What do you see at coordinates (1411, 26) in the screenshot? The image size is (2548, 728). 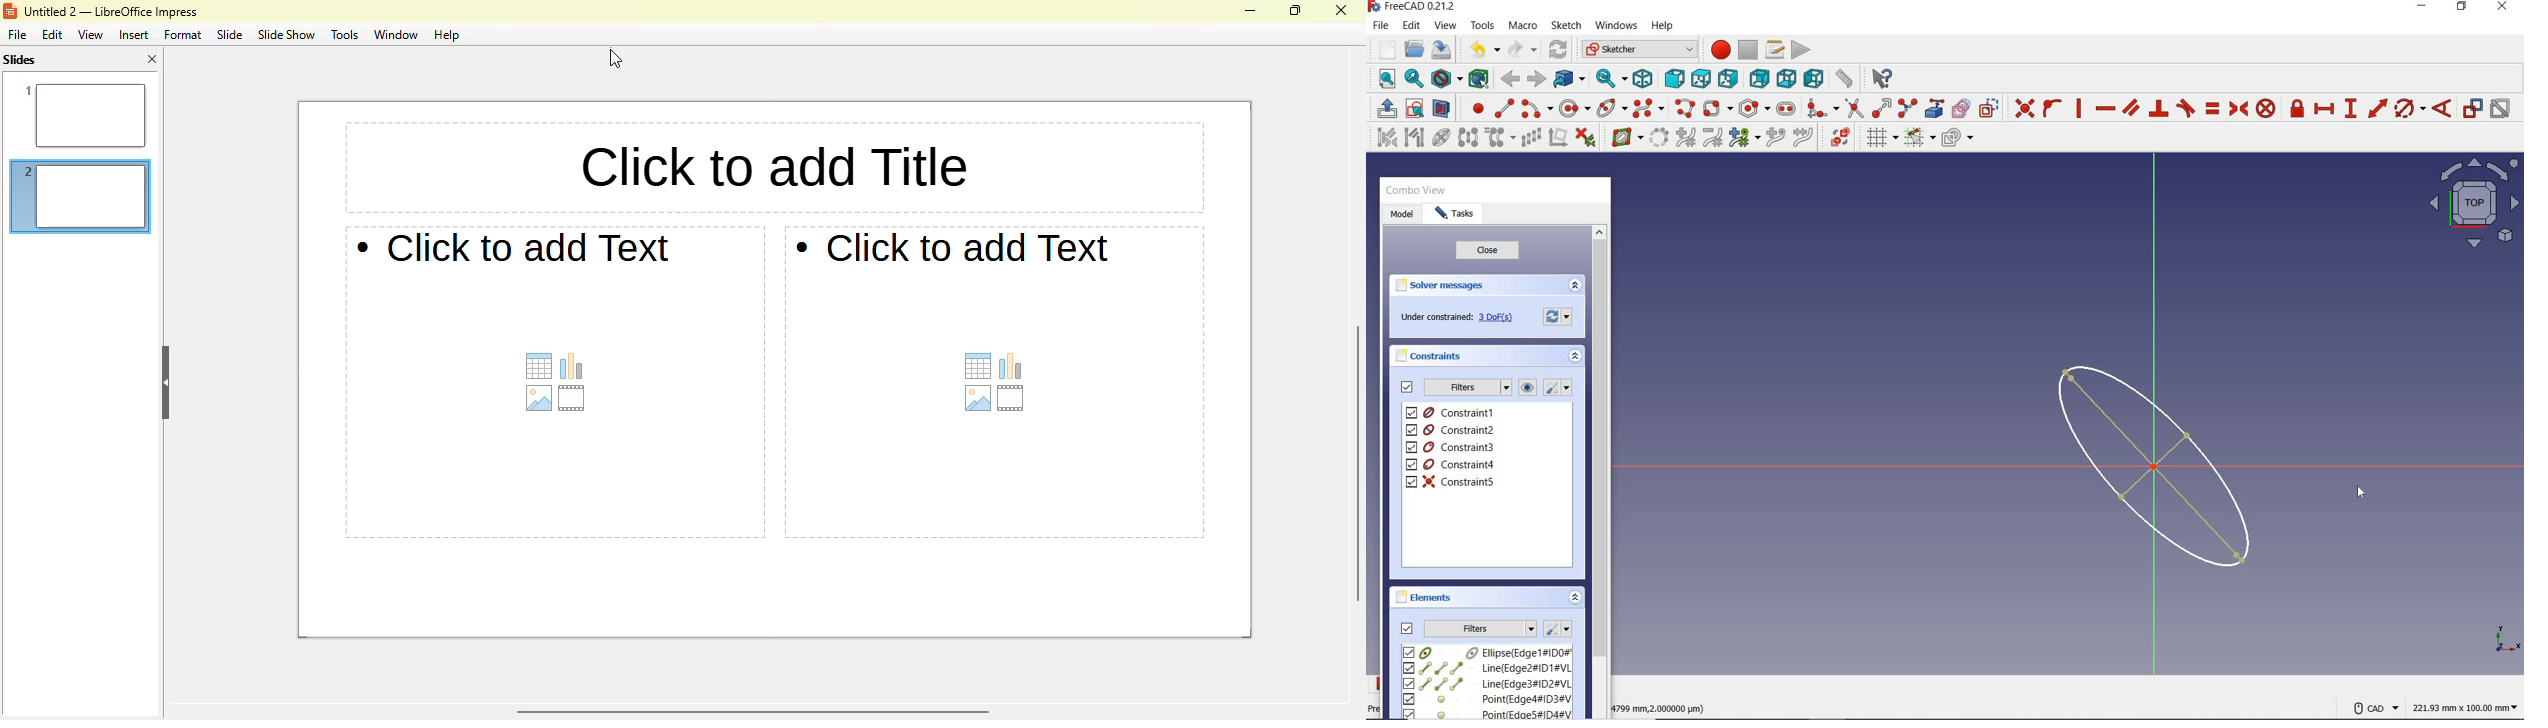 I see `edit` at bounding box center [1411, 26].